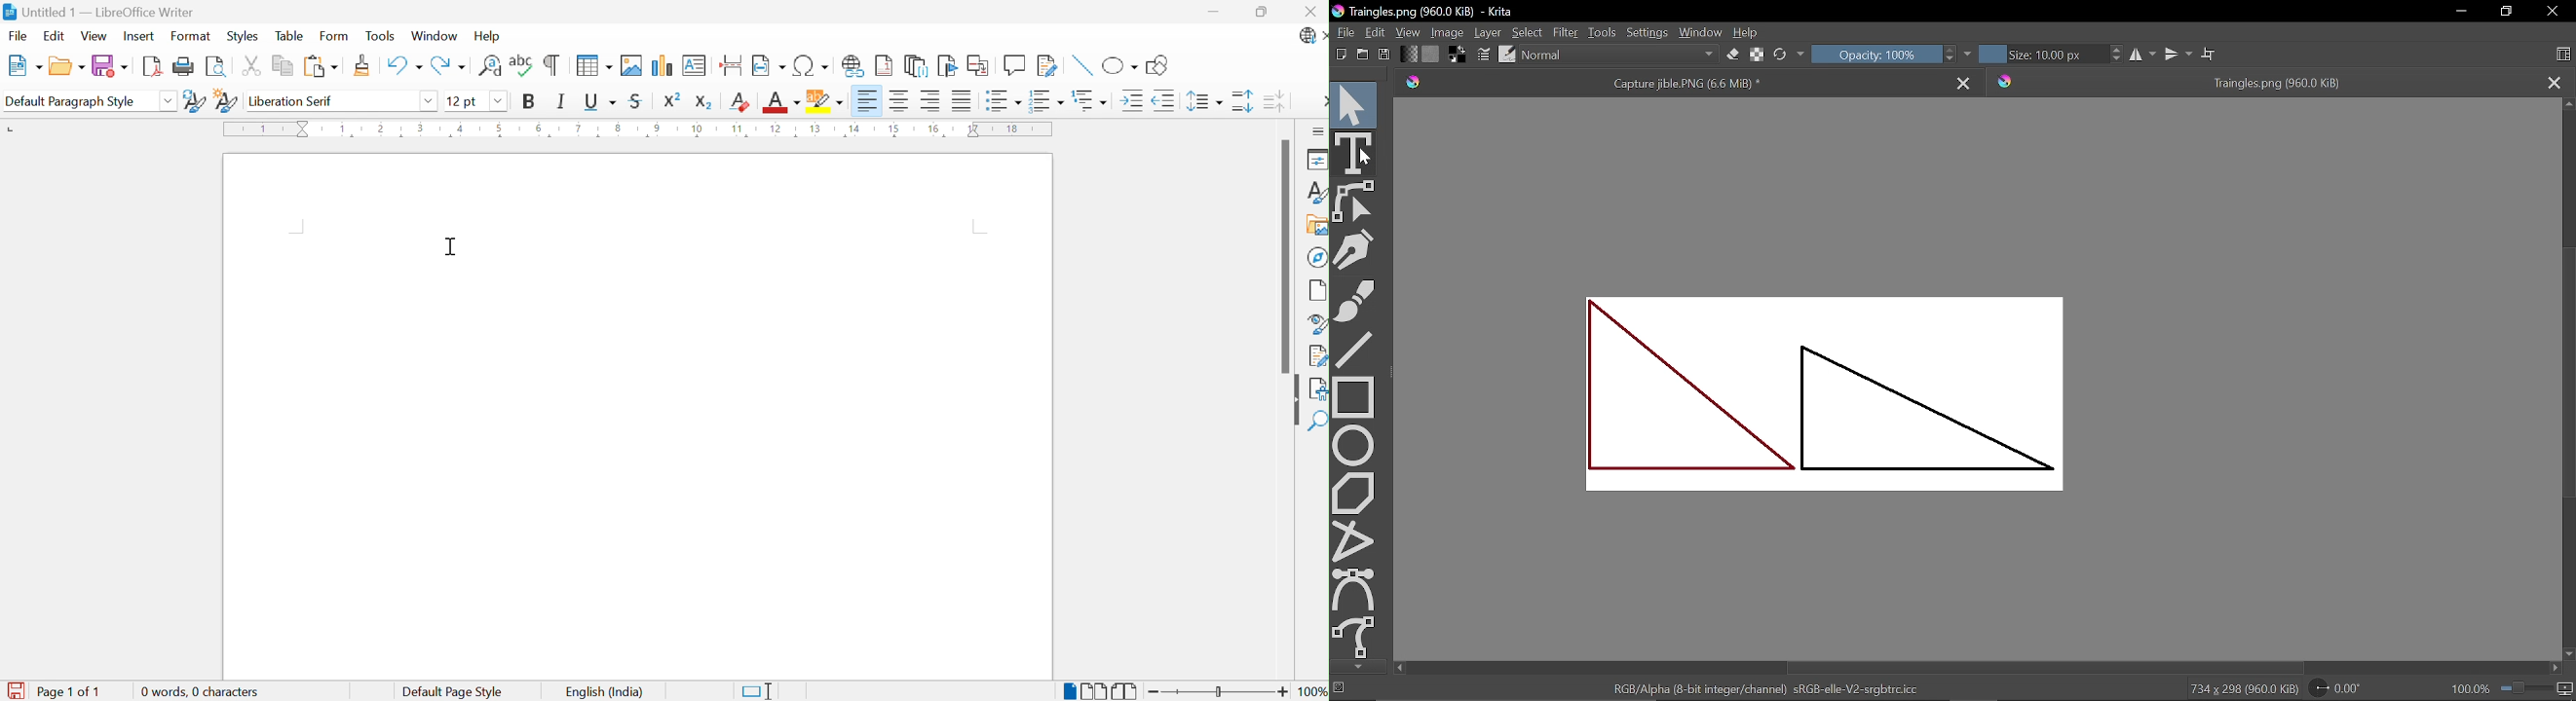 This screenshot has width=2576, height=728. I want to click on Tools, so click(1601, 34).